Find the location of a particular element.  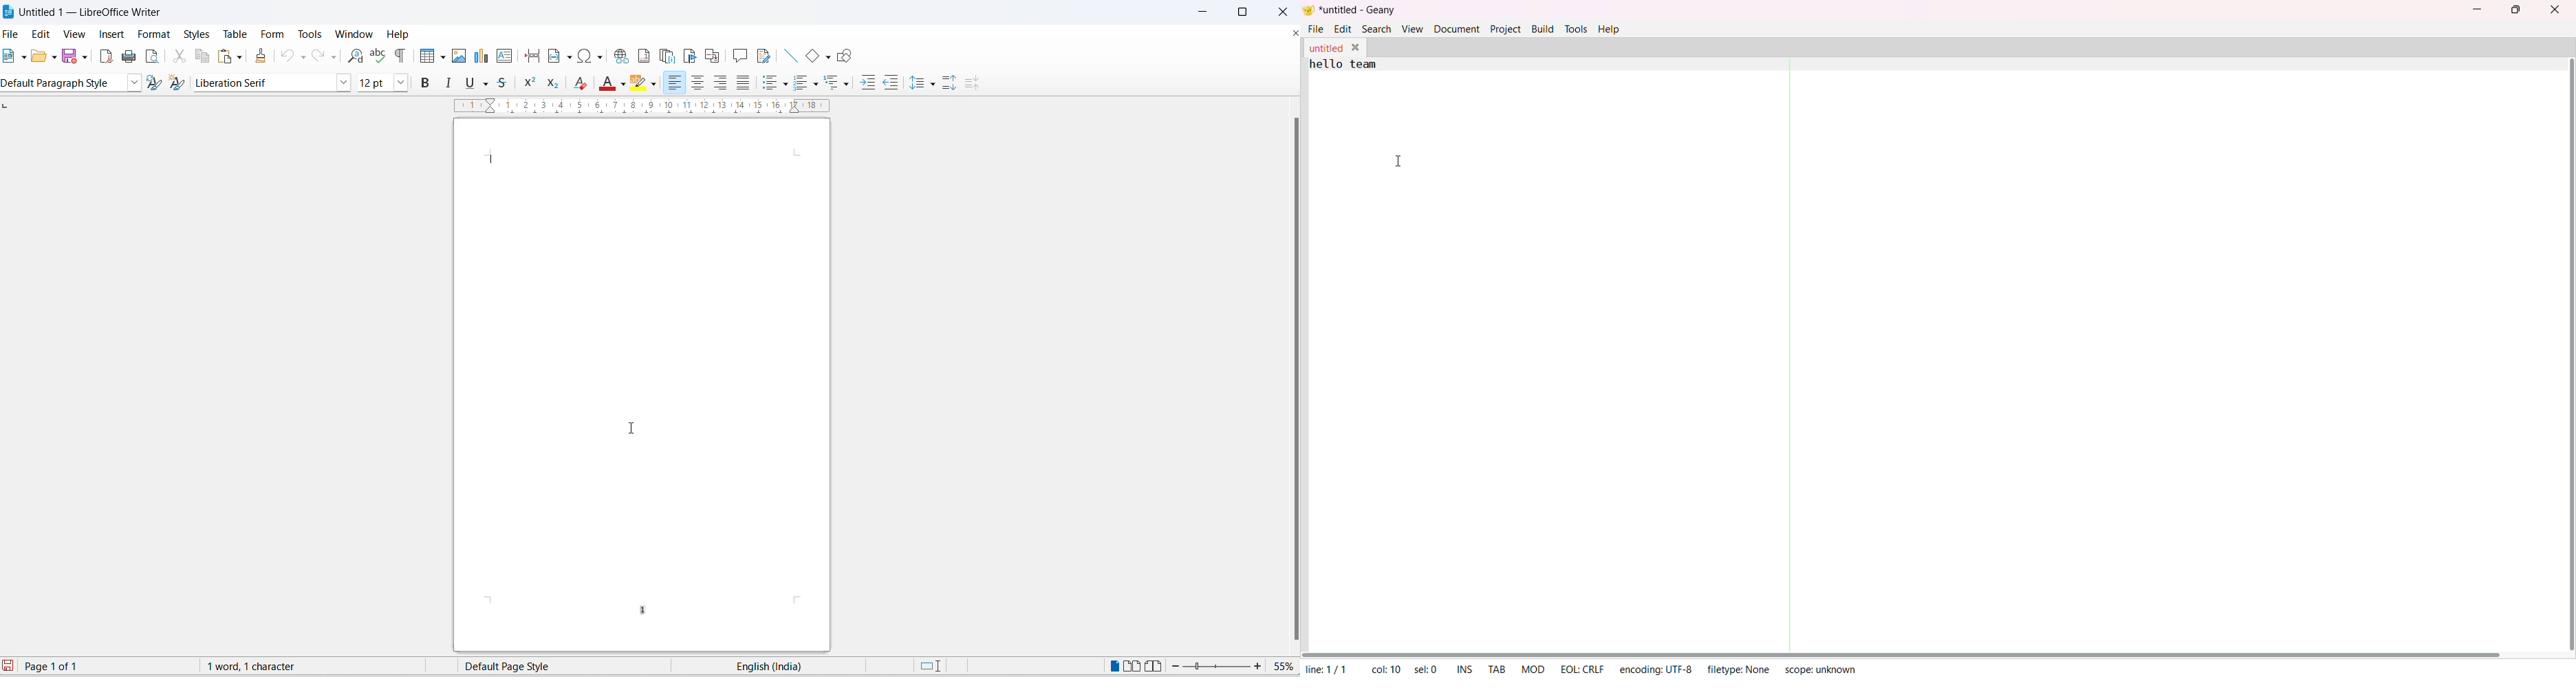

Untitled 1 - Libre Office Writer is located at coordinates (85, 11).